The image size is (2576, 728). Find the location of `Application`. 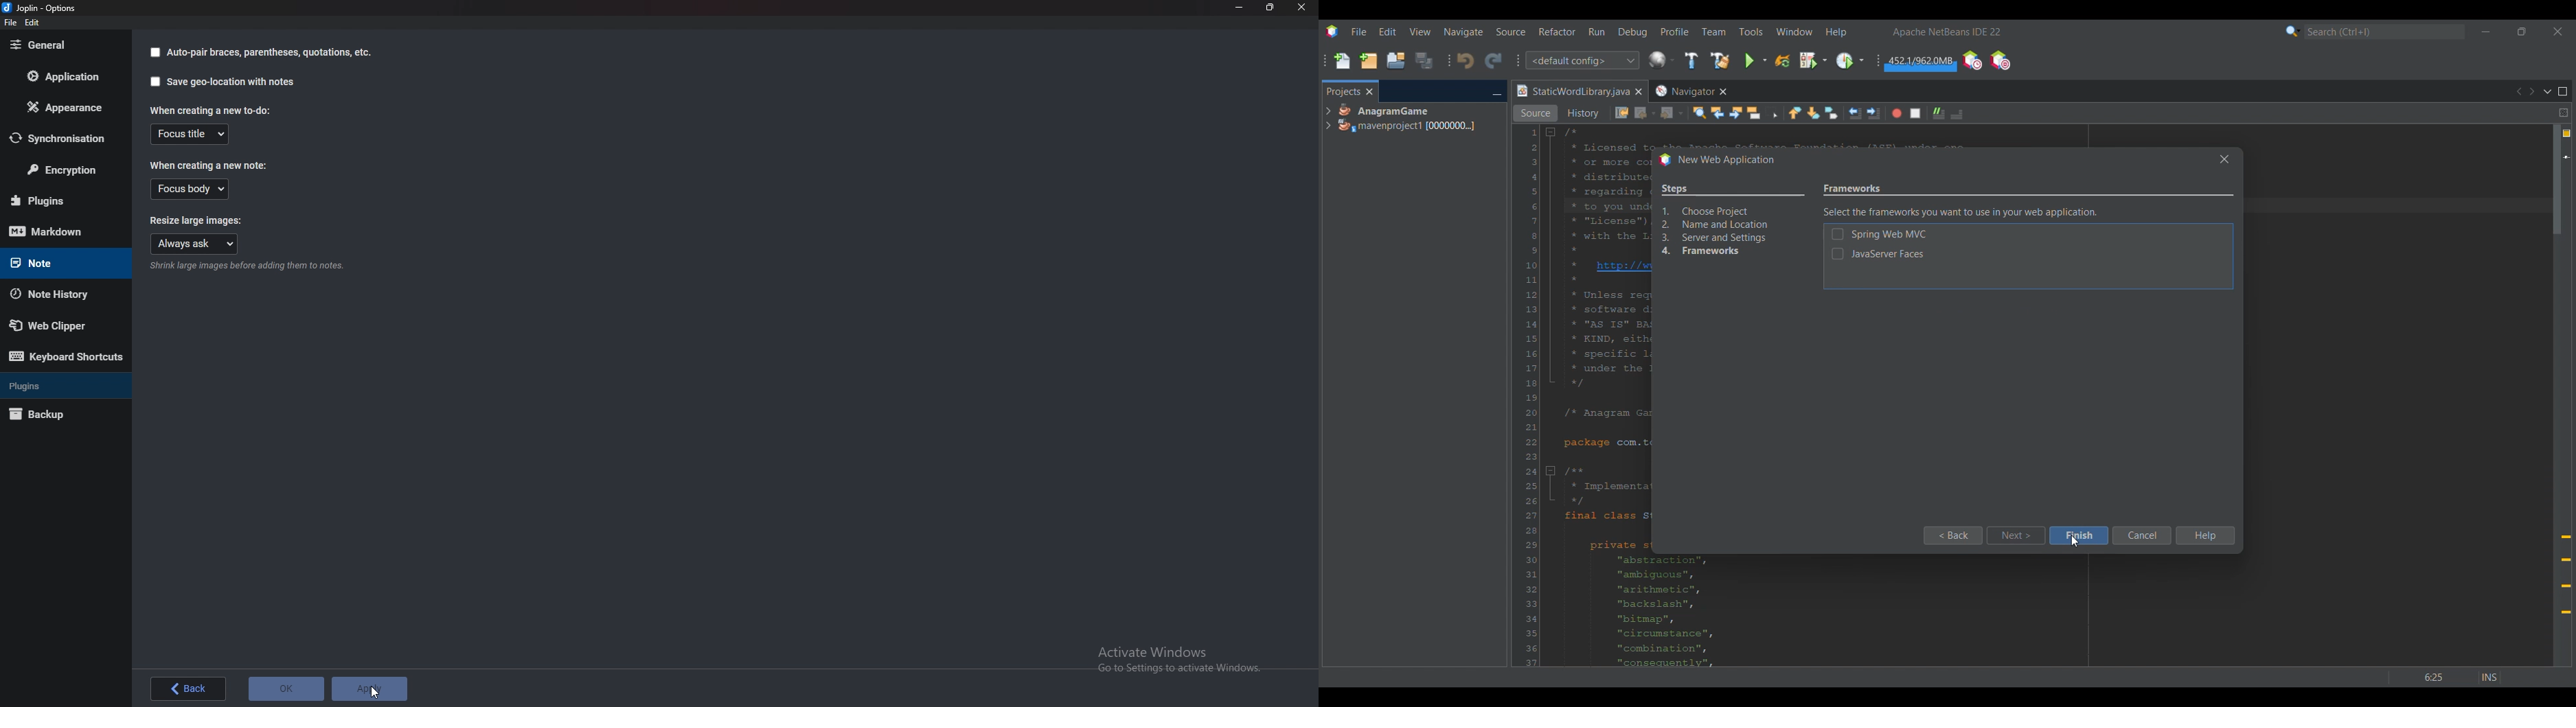

Application is located at coordinates (60, 79).